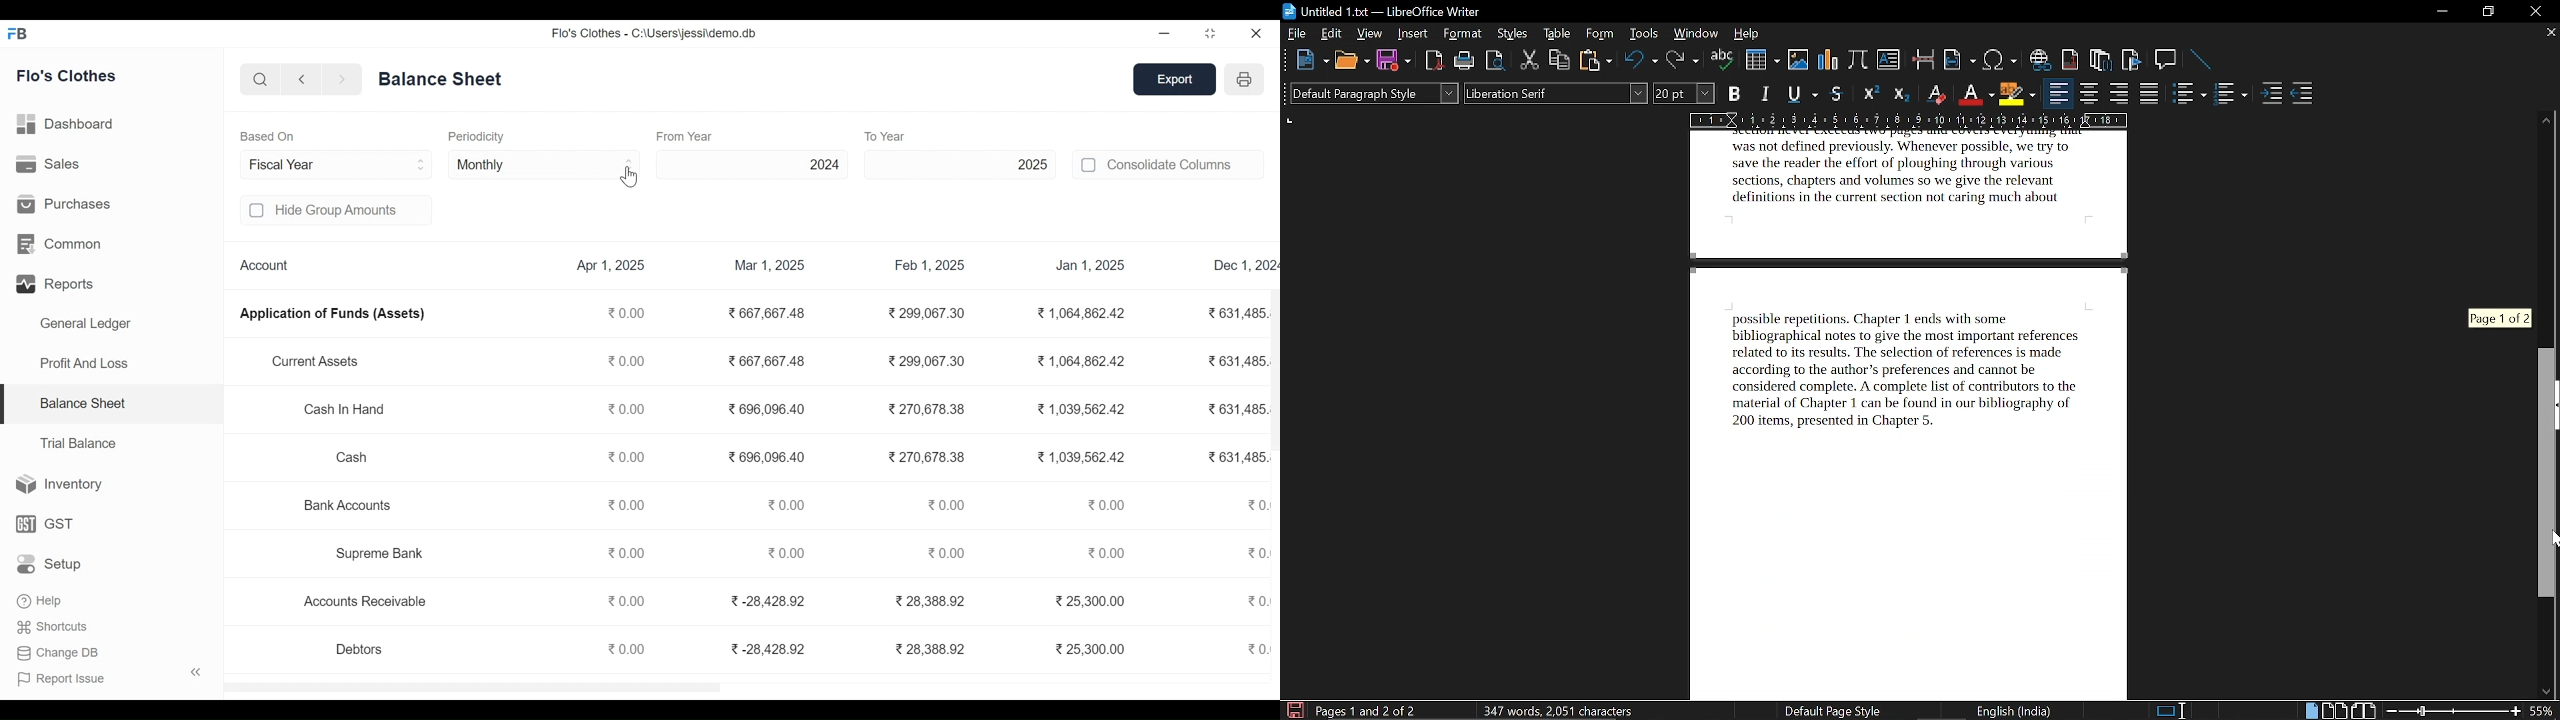  Describe the element at coordinates (82, 402) in the screenshot. I see `Balance Sheet` at that location.